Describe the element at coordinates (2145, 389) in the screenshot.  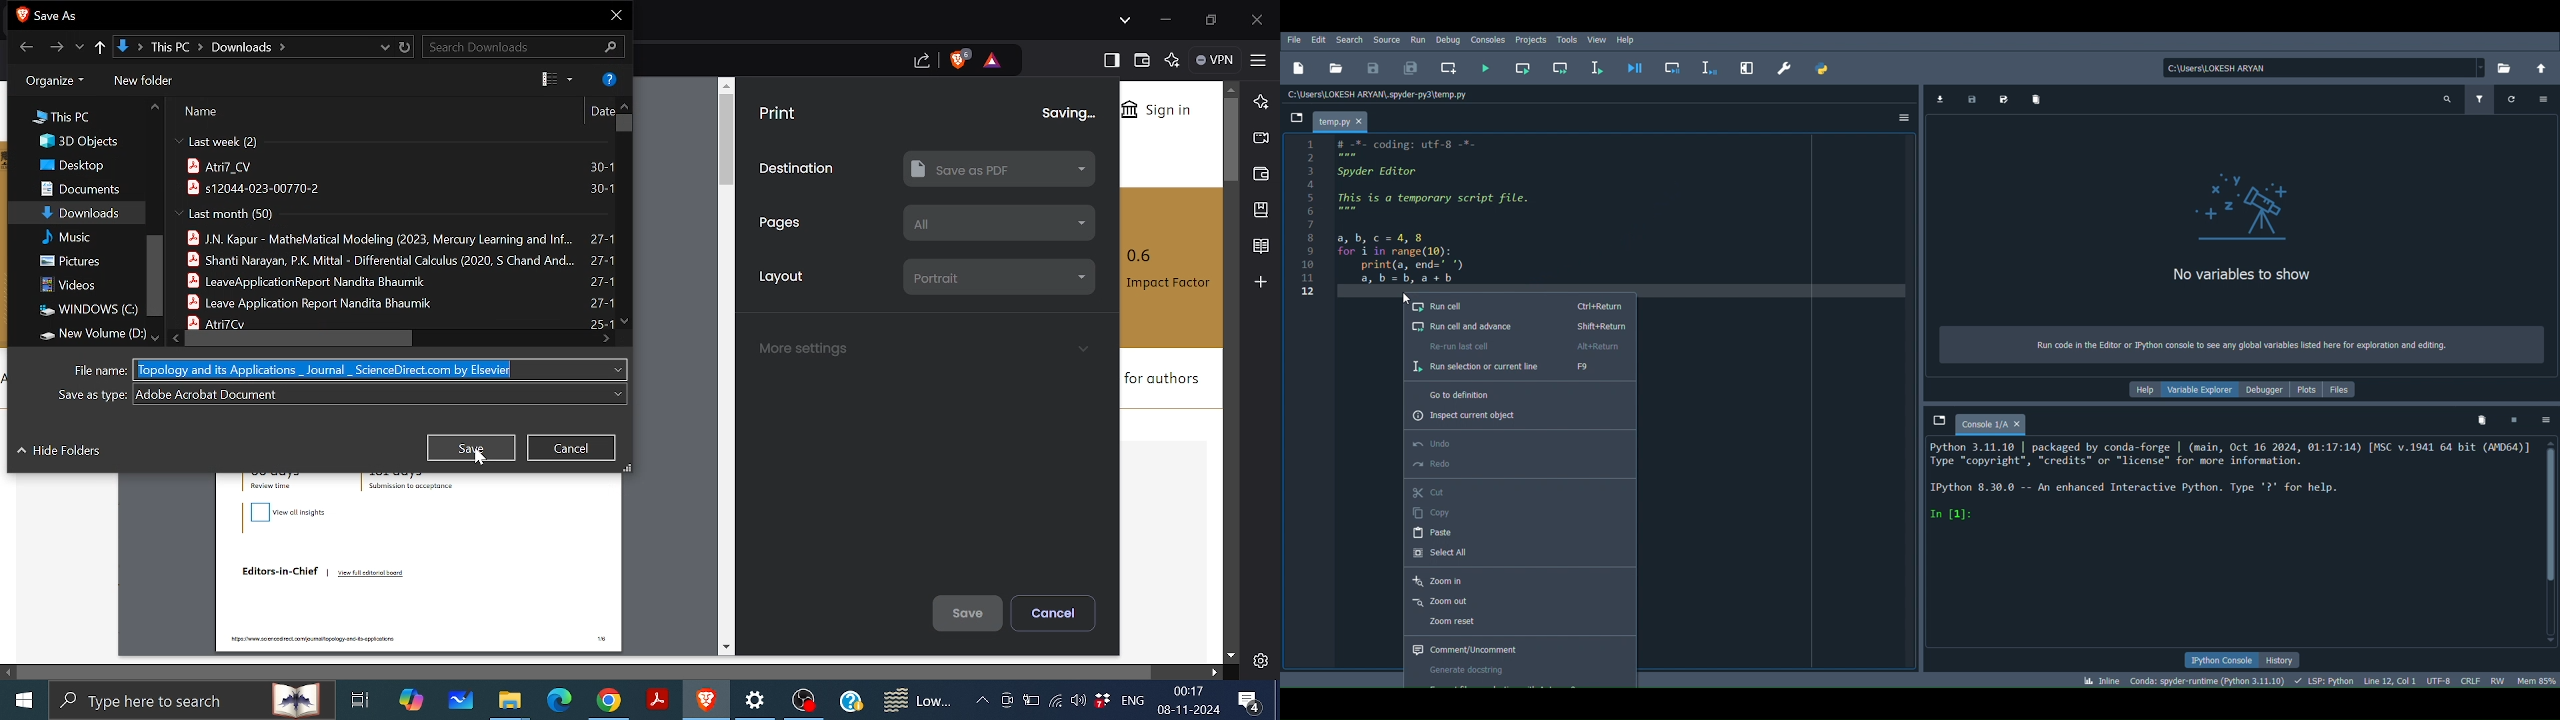
I see `Help` at that location.